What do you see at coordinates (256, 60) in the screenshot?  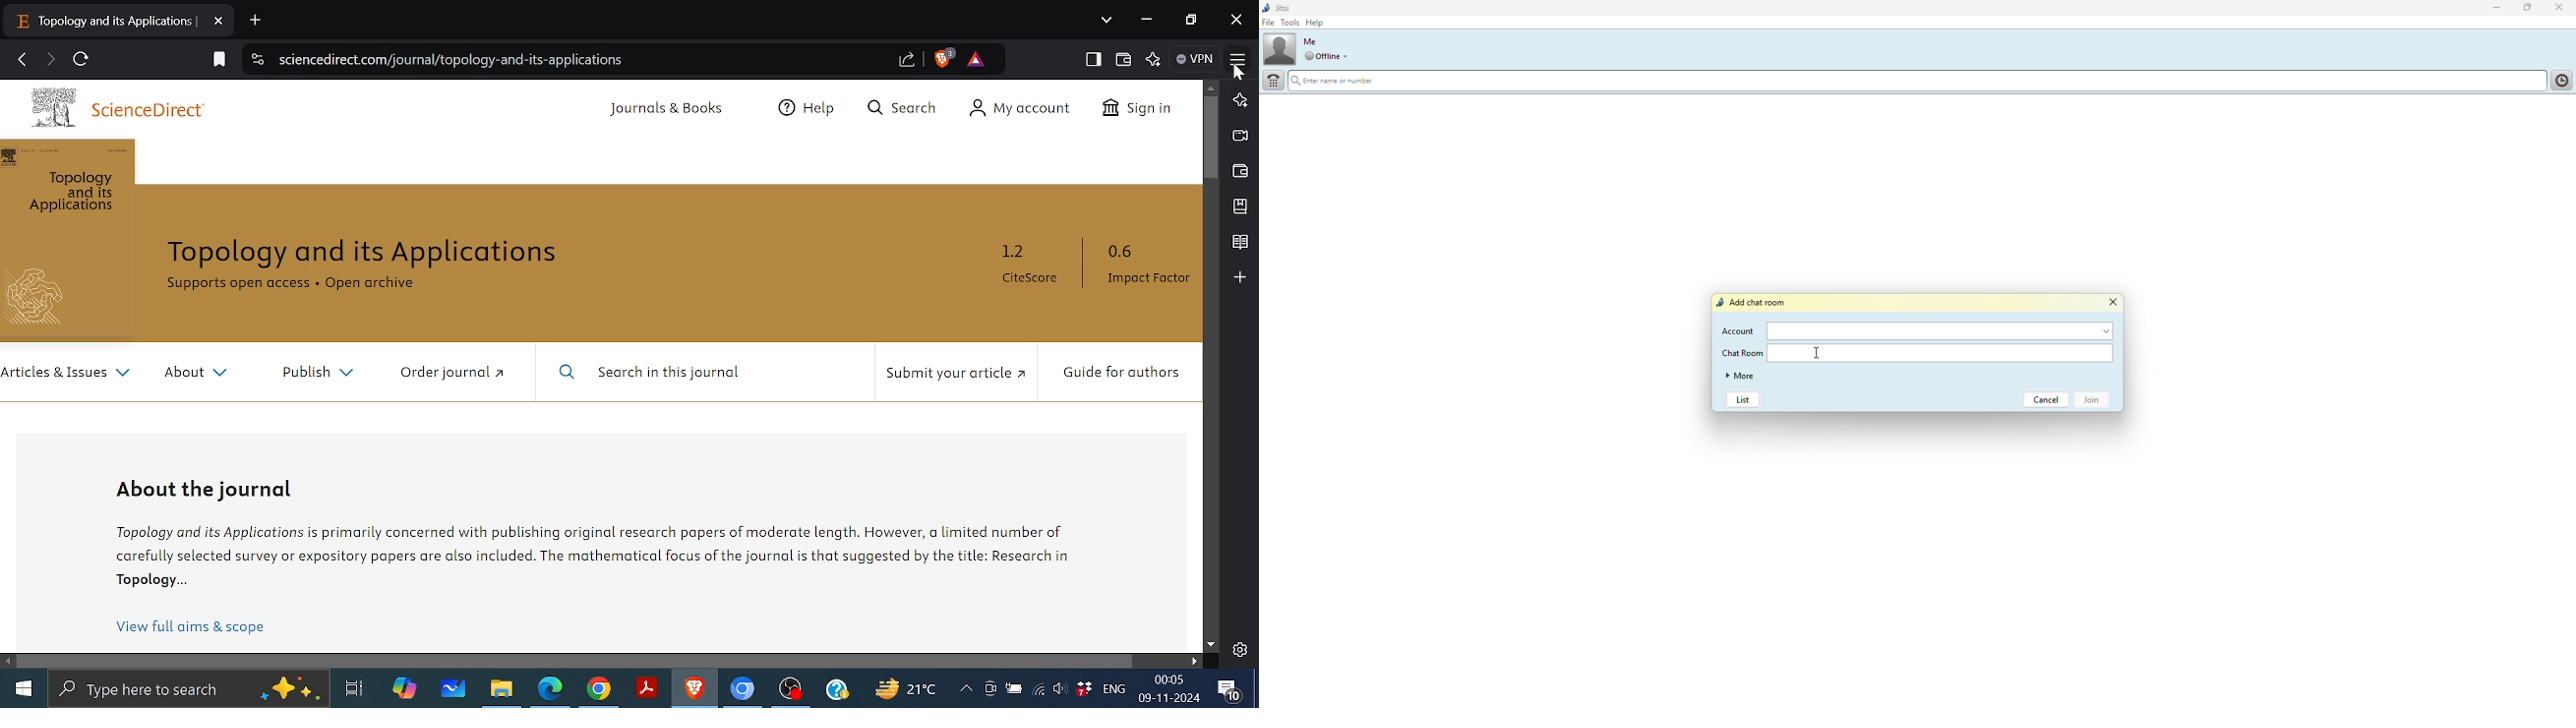 I see `view site information` at bounding box center [256, 60].